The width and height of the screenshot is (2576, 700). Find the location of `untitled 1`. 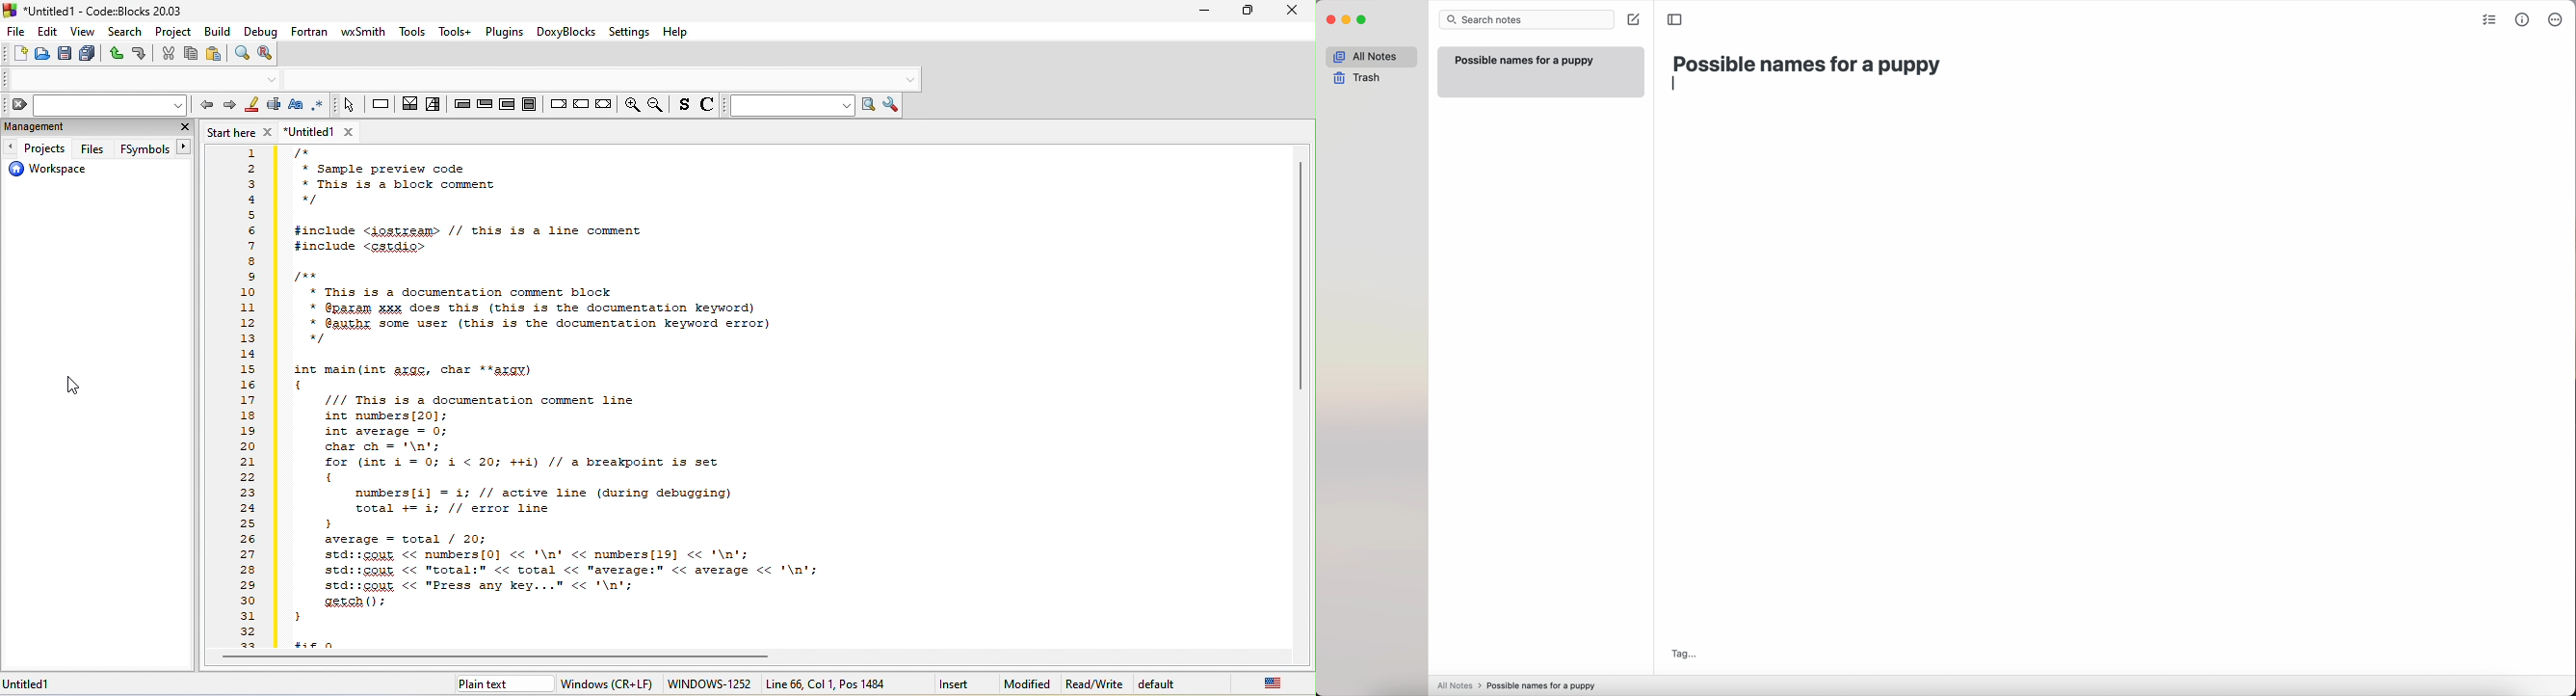

untitled 1 is located at coordinates (39, 684).